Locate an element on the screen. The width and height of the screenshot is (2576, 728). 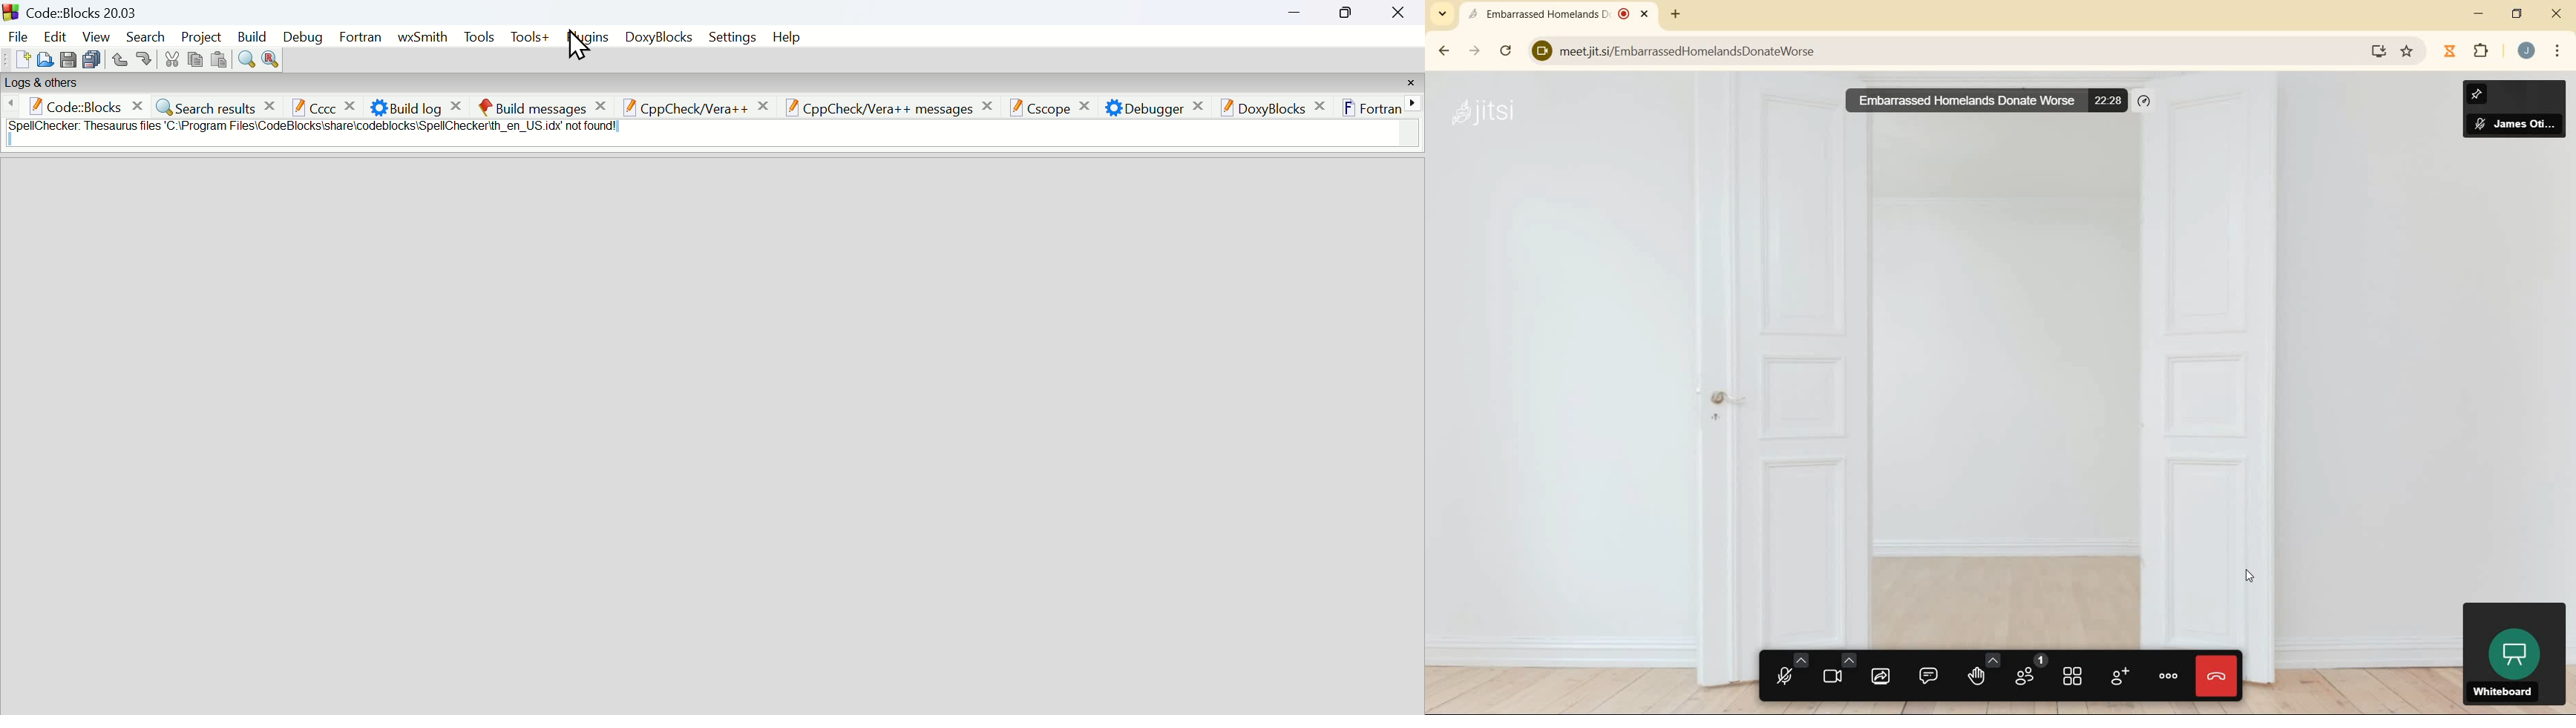
Create new  is located at coordinates (23, 59).